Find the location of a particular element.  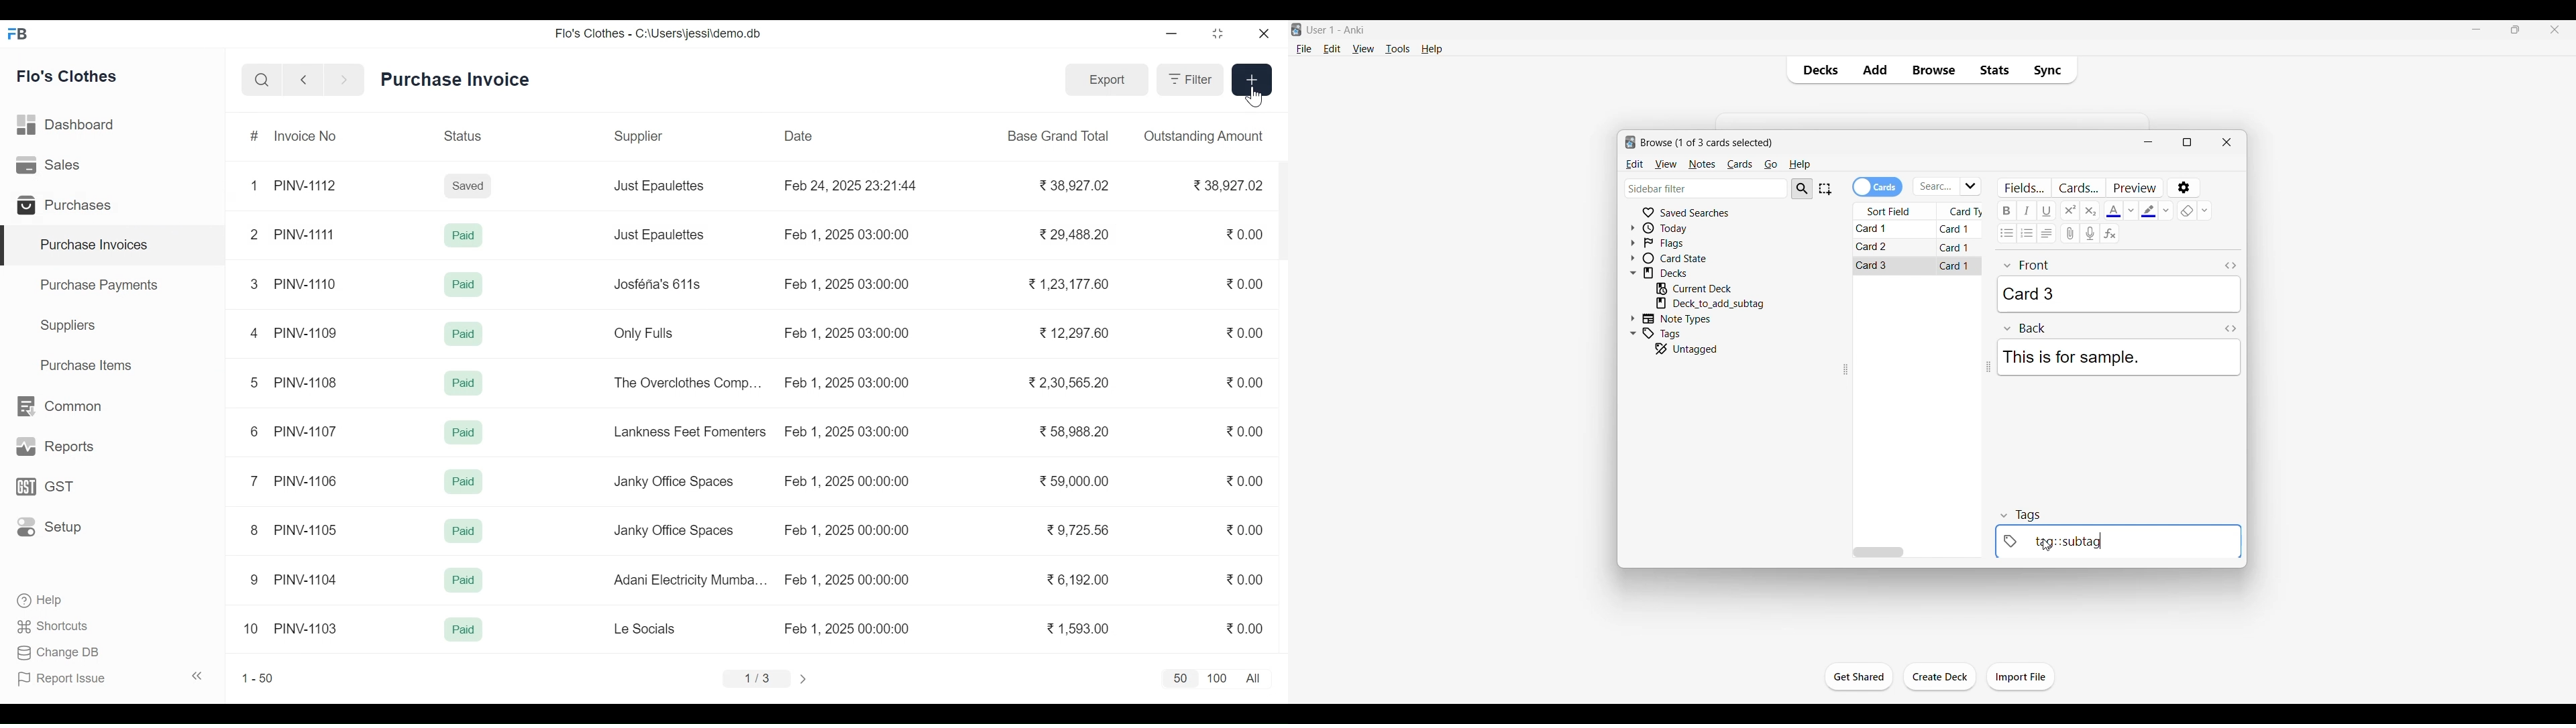

Invoice No is located at coordinates (306, 135).